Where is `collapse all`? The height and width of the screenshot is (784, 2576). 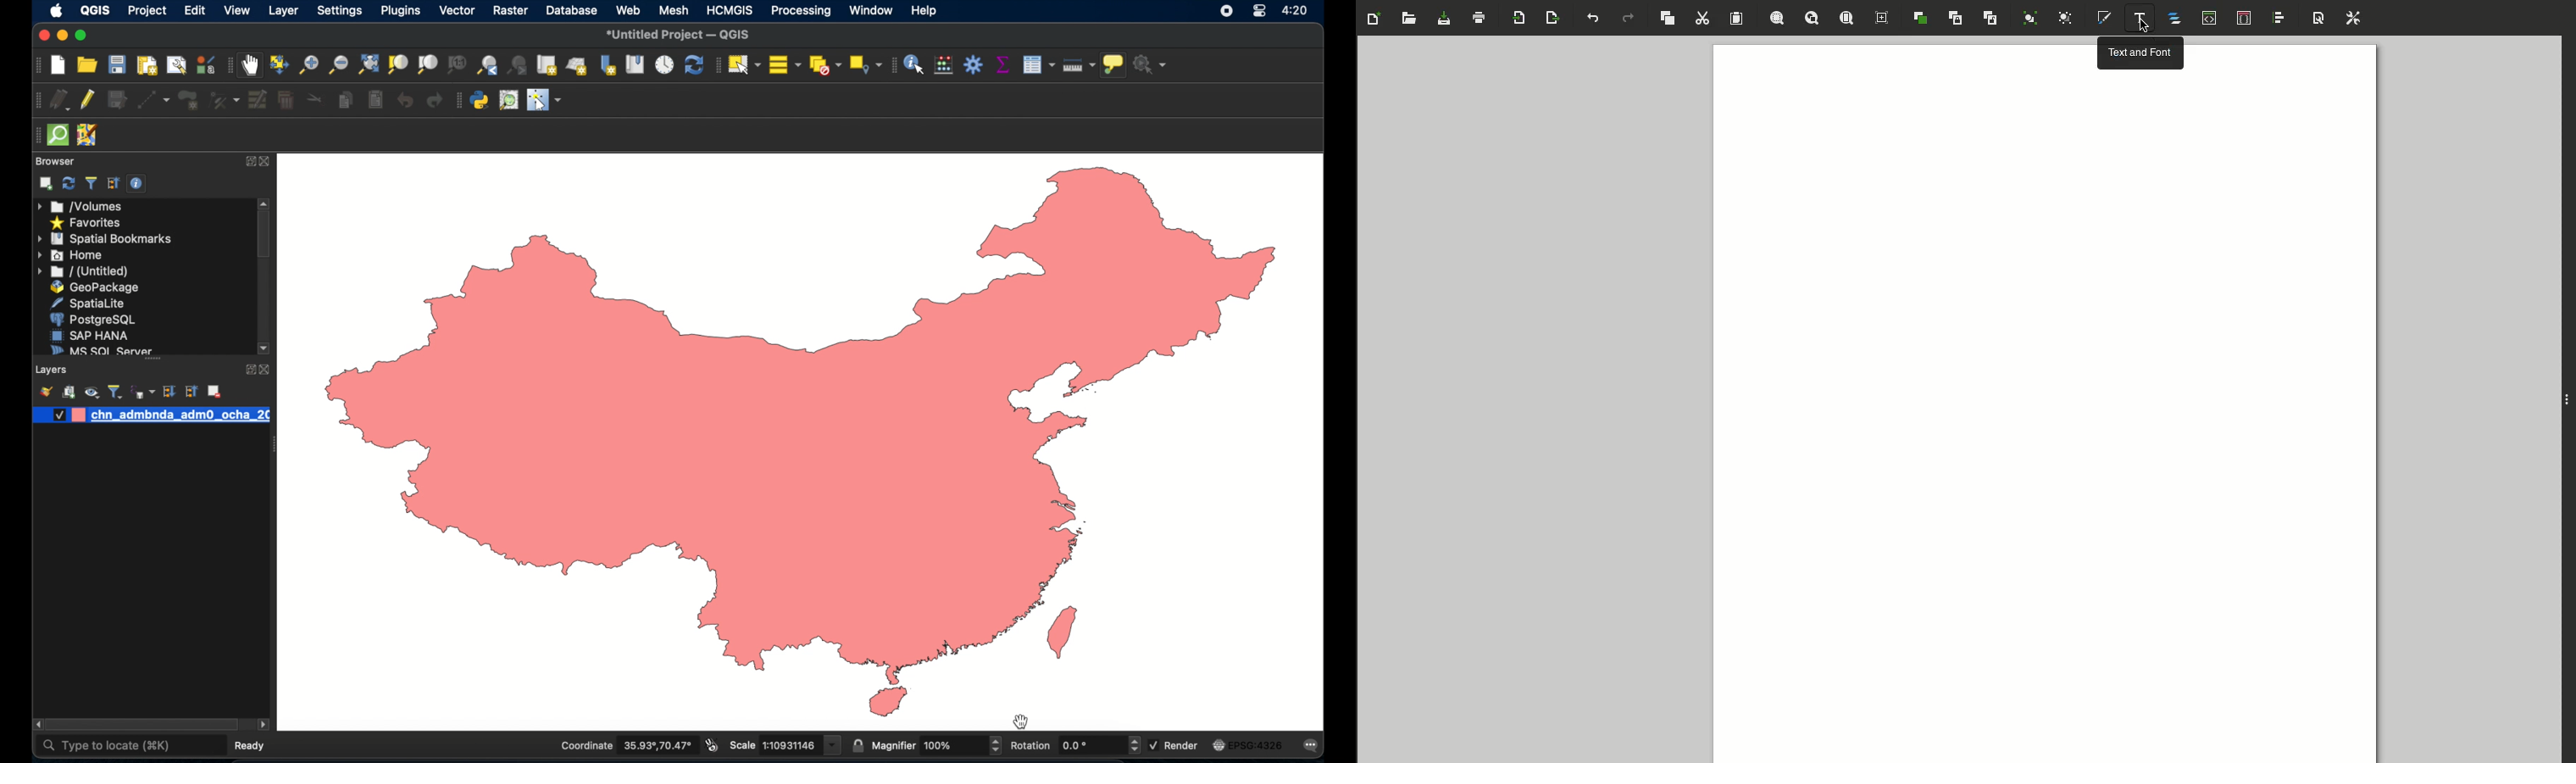
collapse all is located at coordinates (114, 184).